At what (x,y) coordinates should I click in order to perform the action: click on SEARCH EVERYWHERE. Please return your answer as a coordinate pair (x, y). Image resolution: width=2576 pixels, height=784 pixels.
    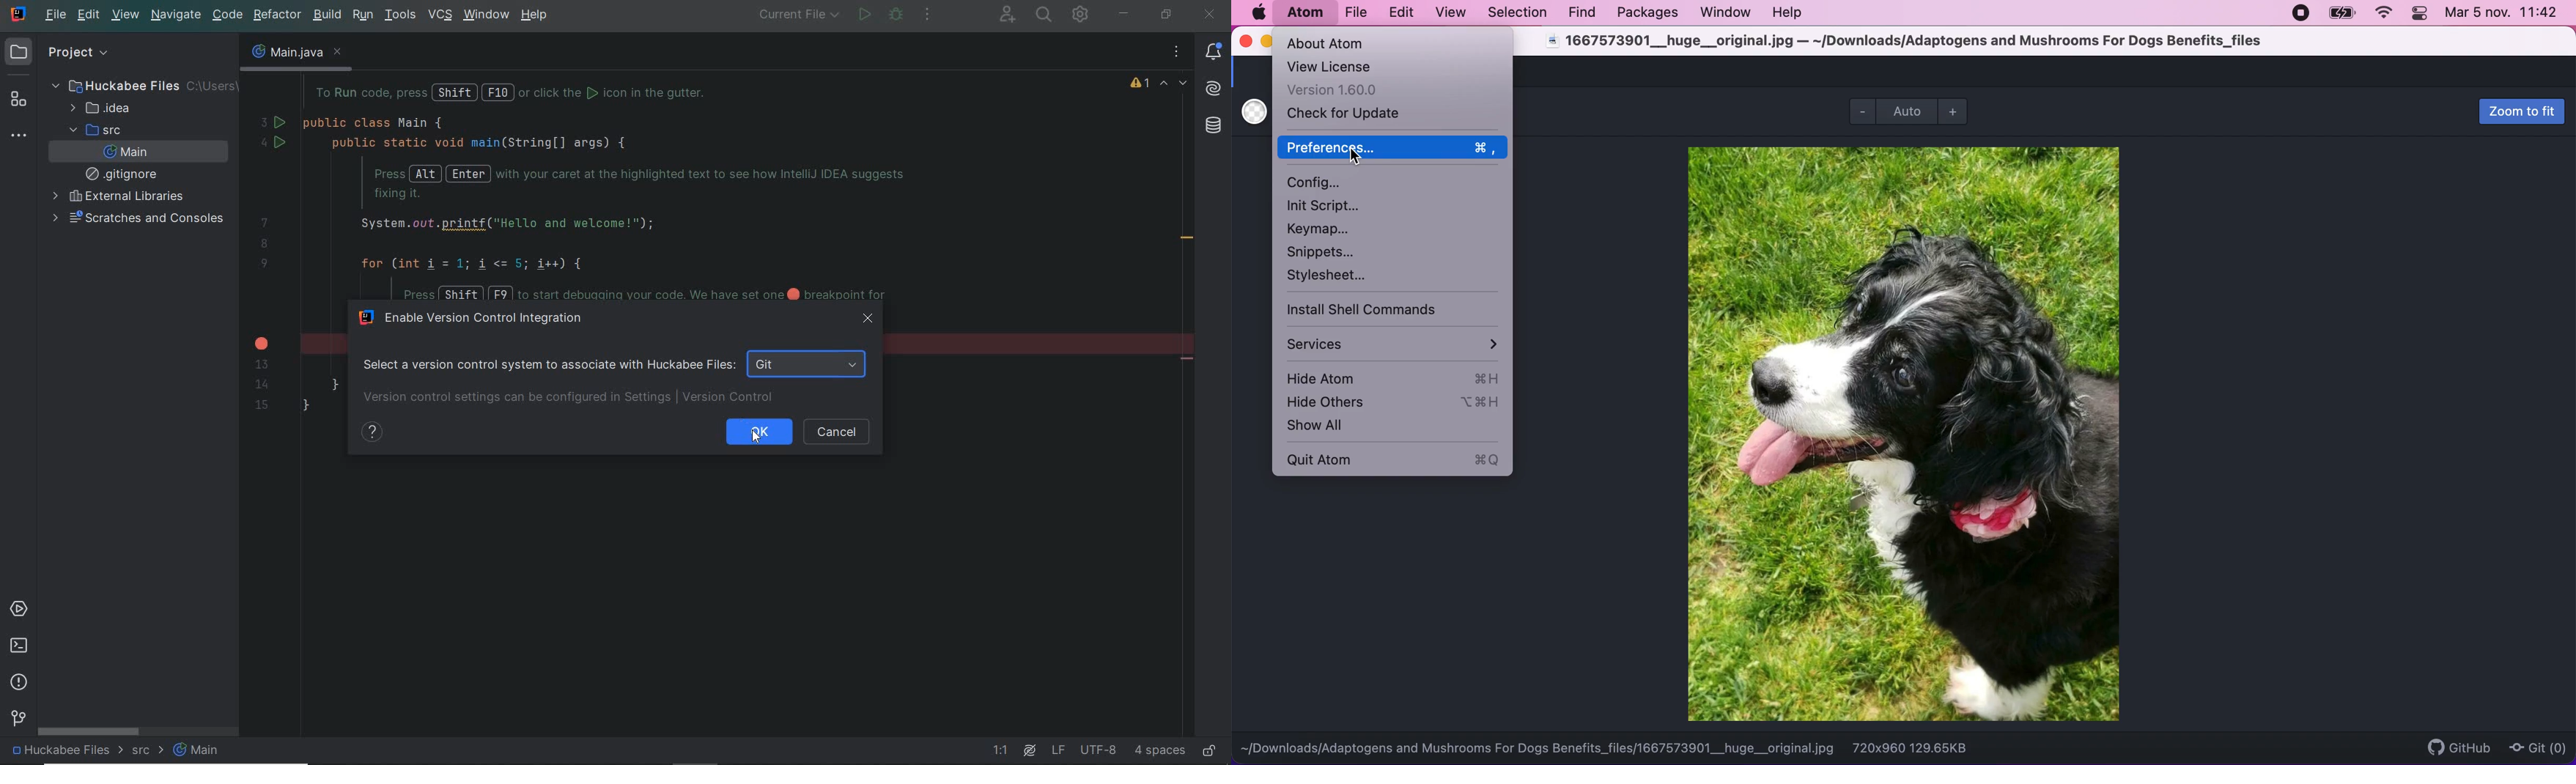
    Looking at the image, I should click on (1044, 16).